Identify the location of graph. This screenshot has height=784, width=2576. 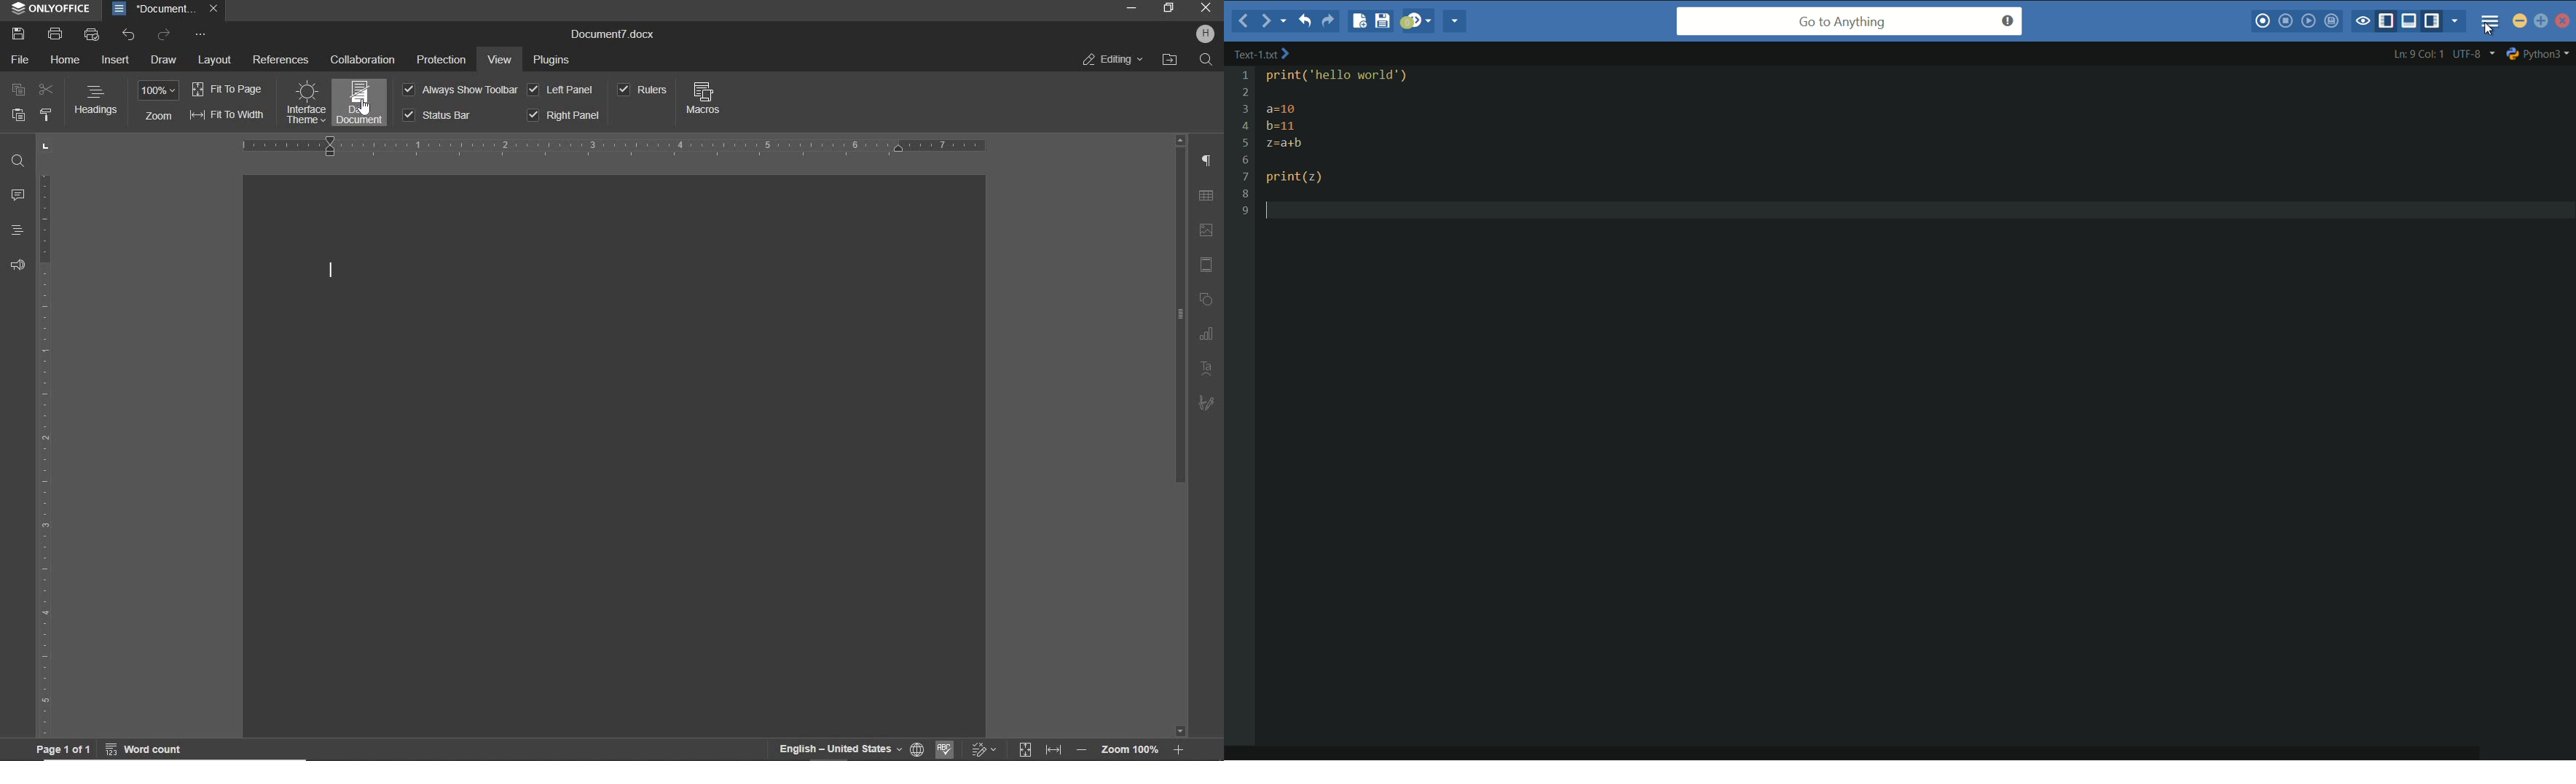
(1207, 335).